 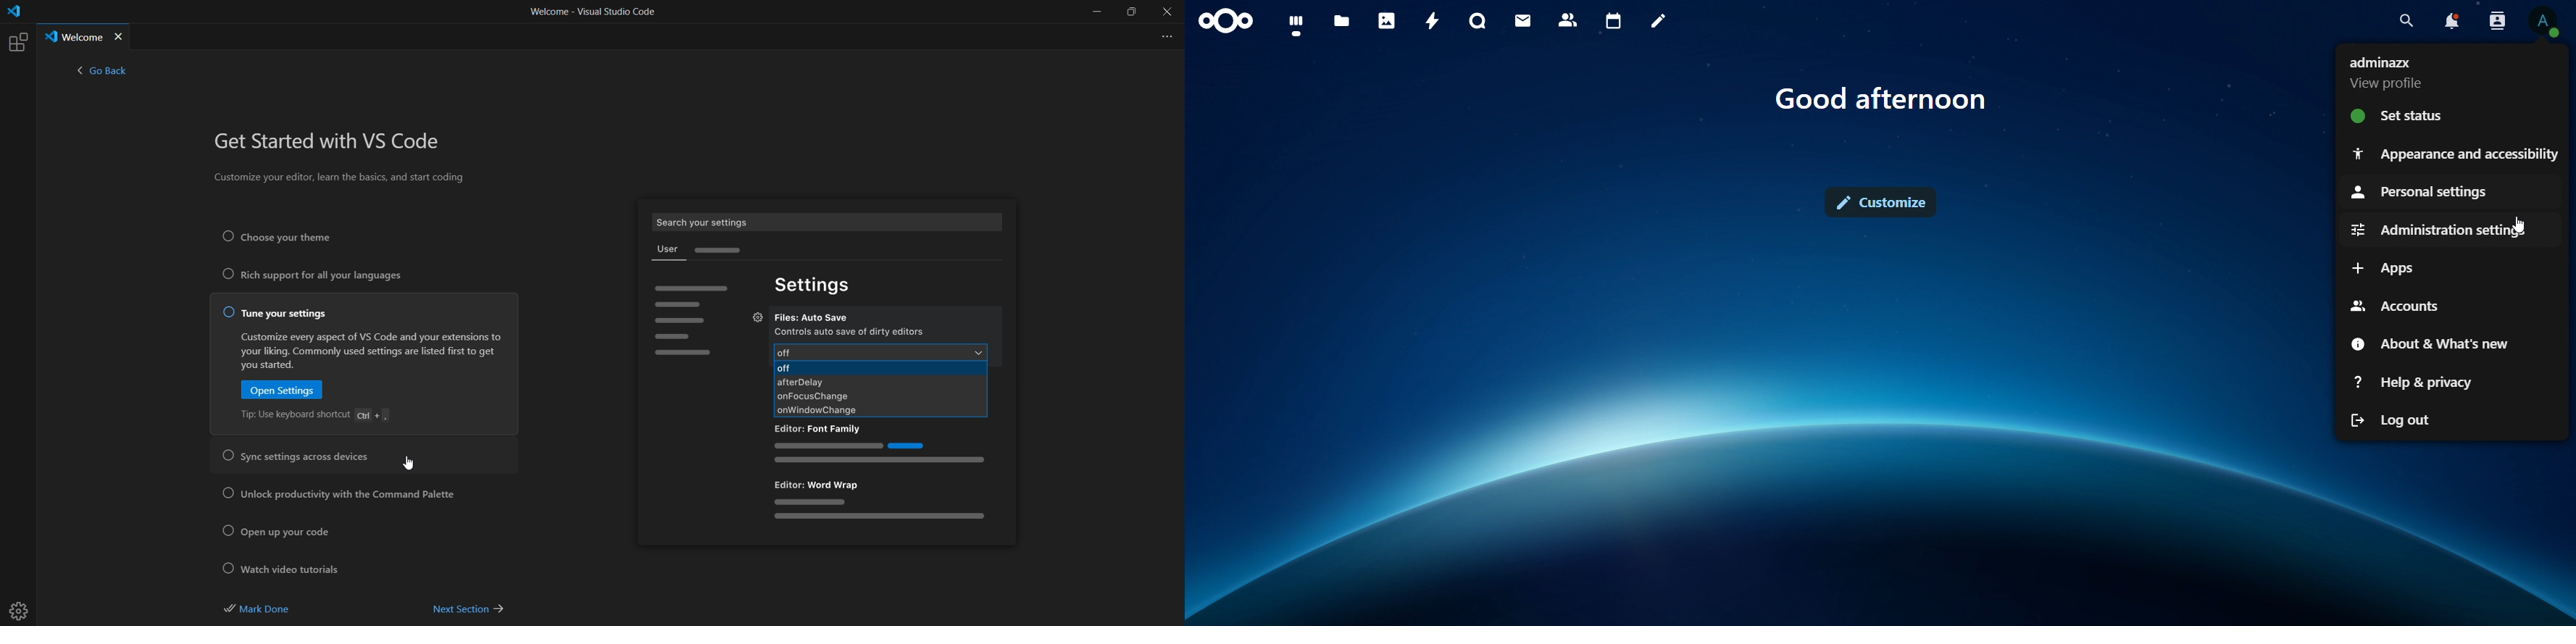 I want to click on get started with VS Code, so click(x=333, y=143).